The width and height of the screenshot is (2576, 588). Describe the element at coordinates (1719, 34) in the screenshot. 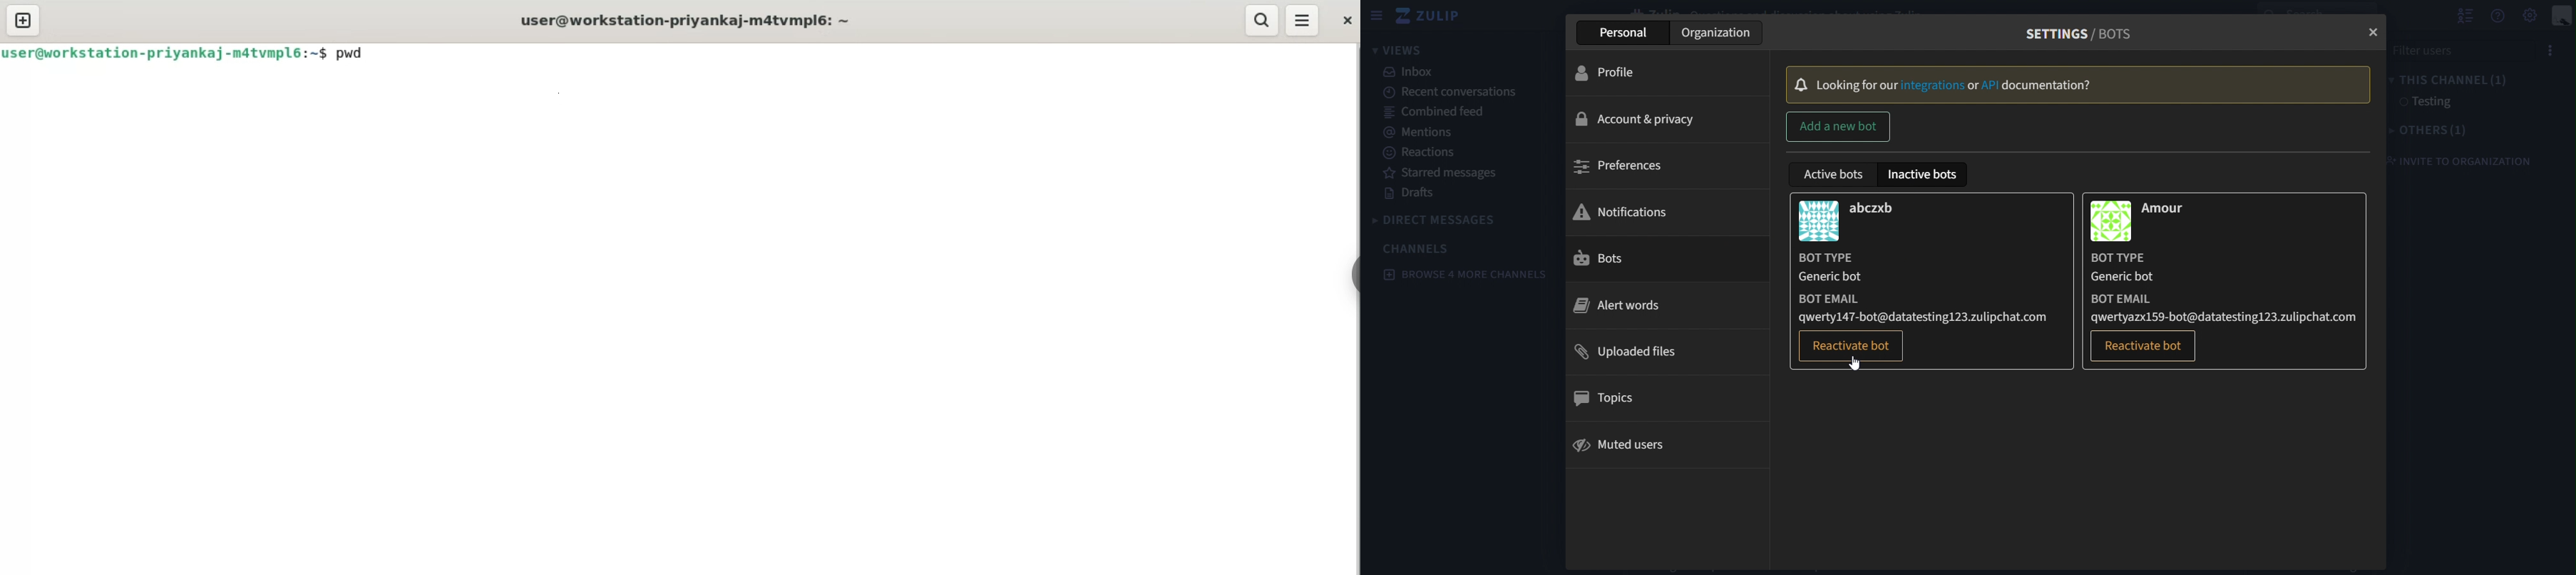

I see `organization` at that location.